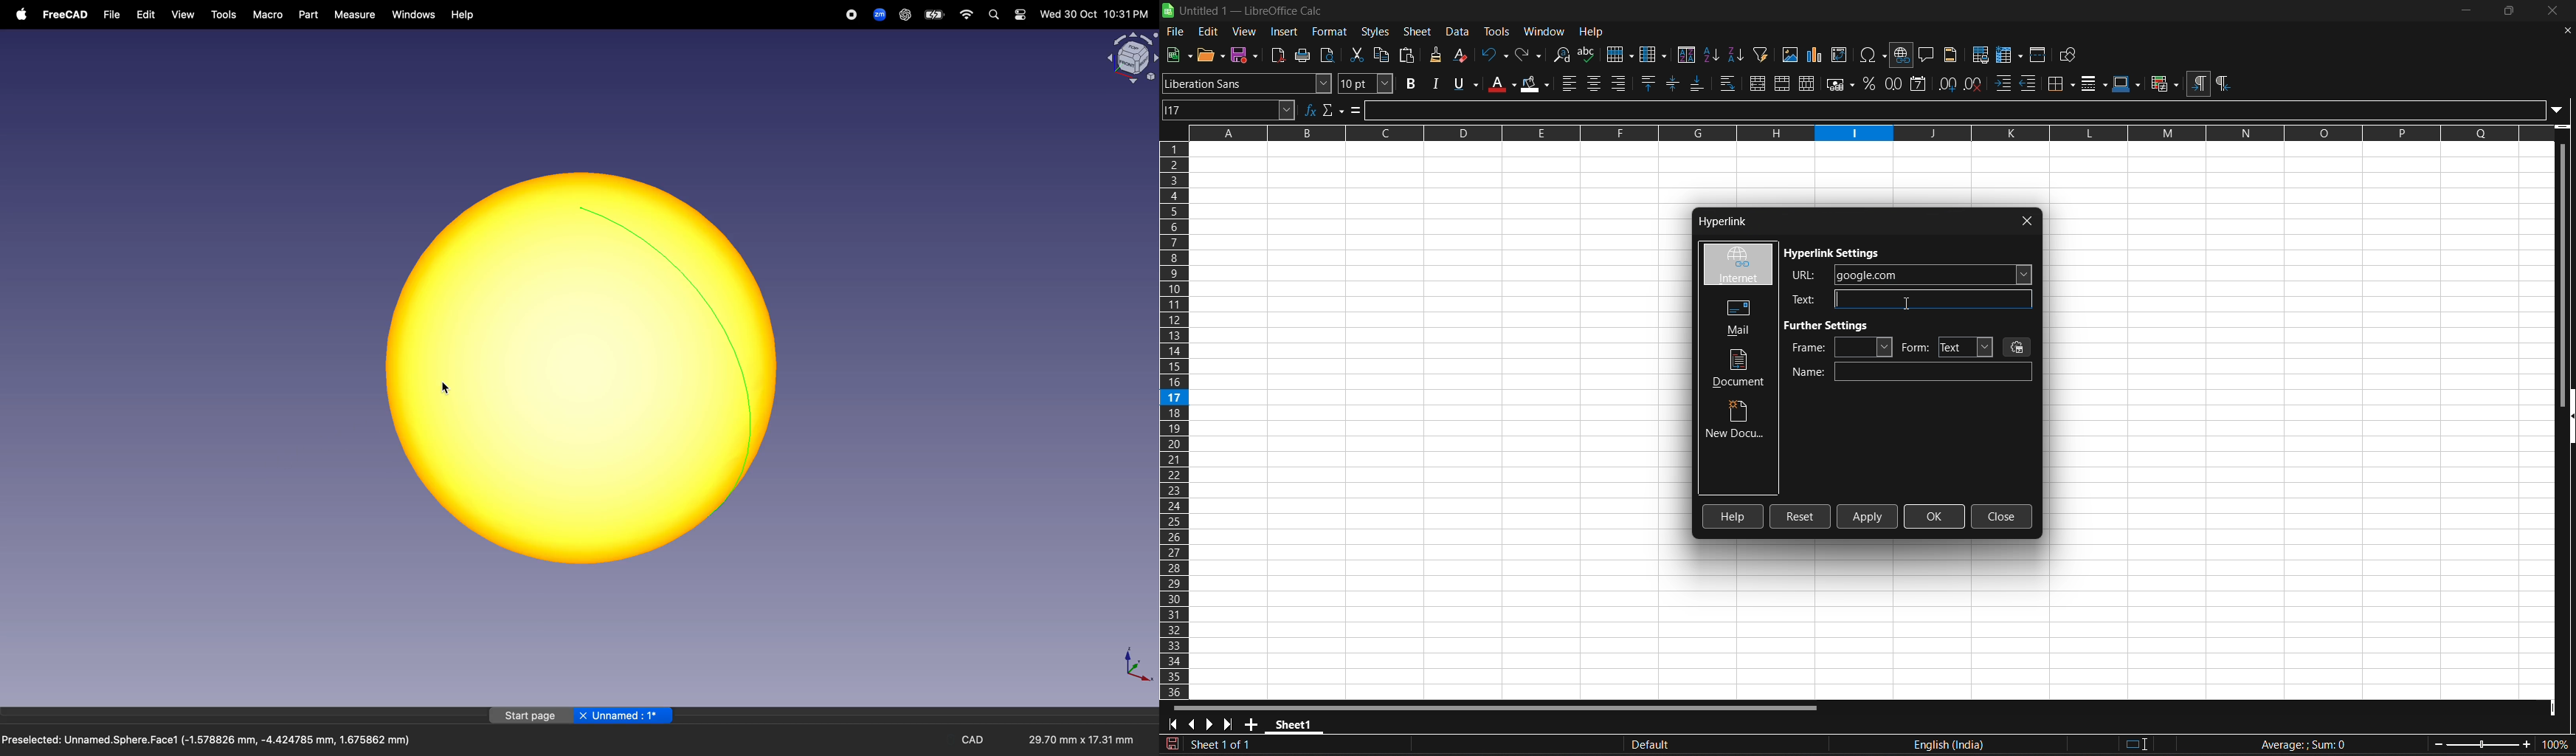 Image resolution: width=2576 pixels, height=756 pixels. Describe the element at coordinates (1252, 11) in the screenshot. I see `title` at that location.